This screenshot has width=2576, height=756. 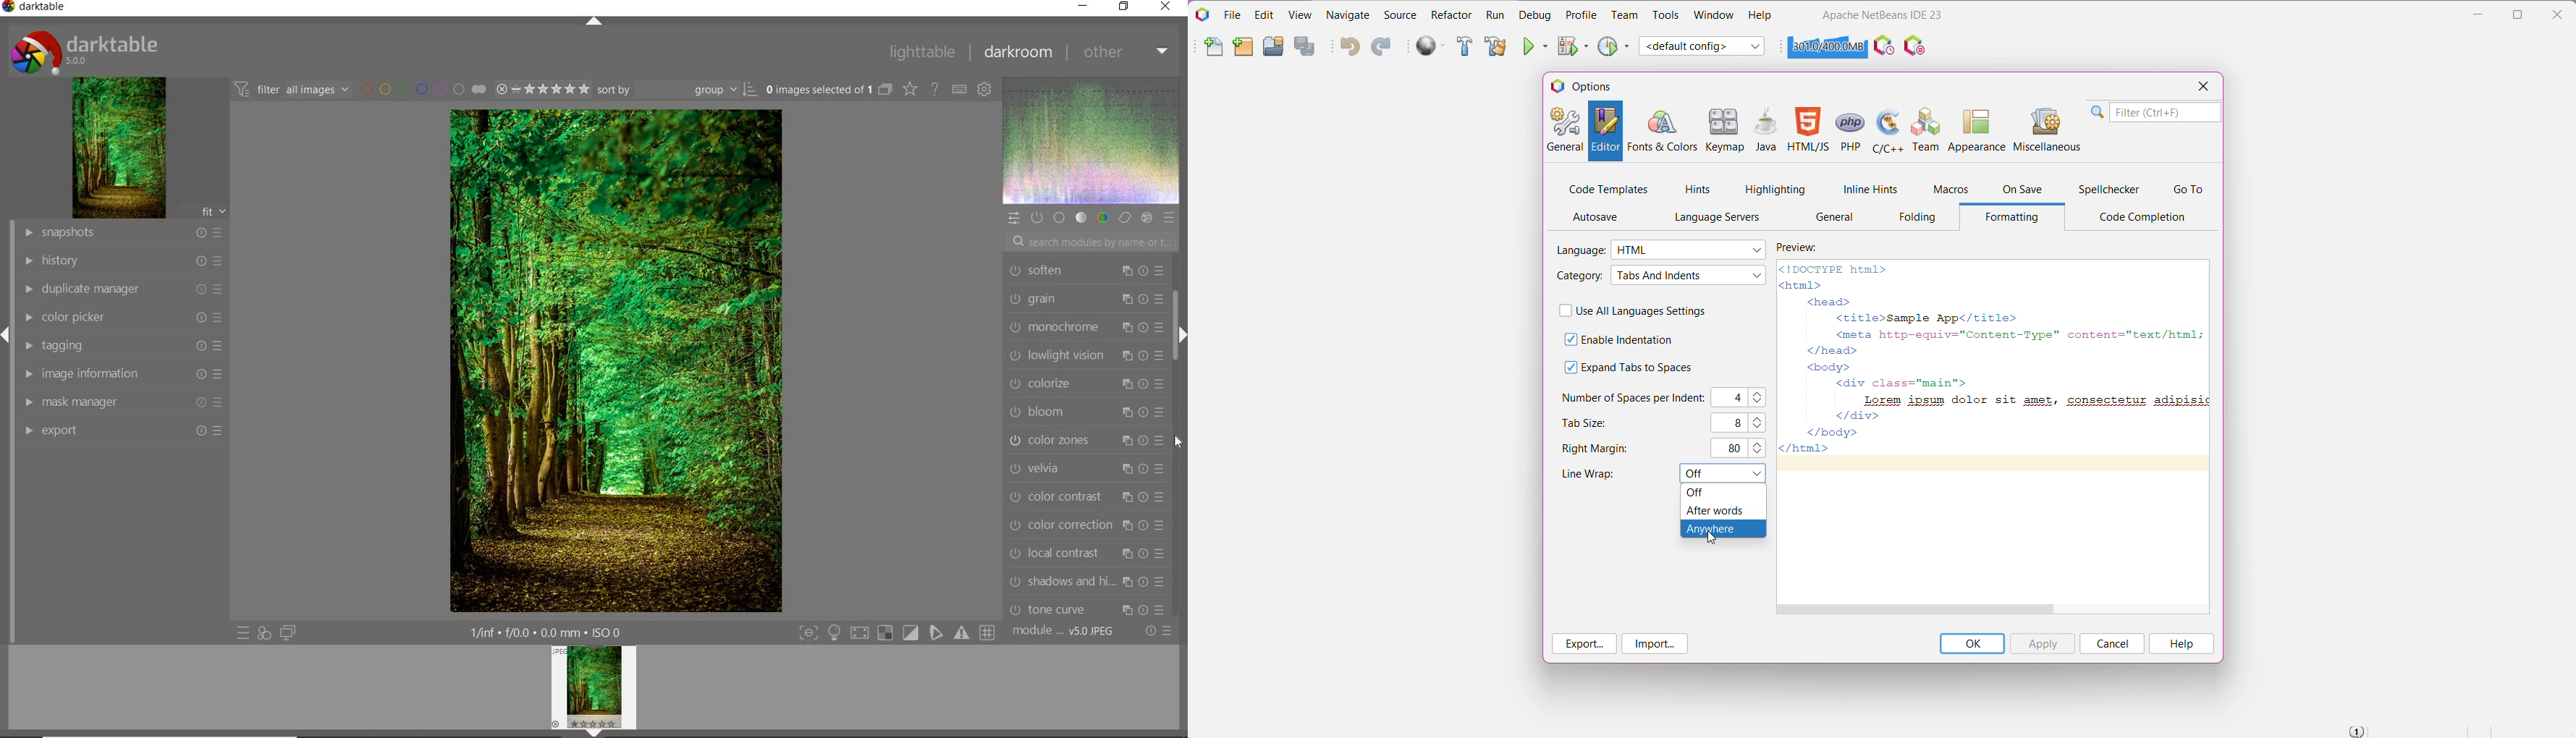 What do you see at coordinates (960, 88) in the screenshot?
I see `DEFINE KEYBOARD SHOTCUT` at bounding box center [960, 88].